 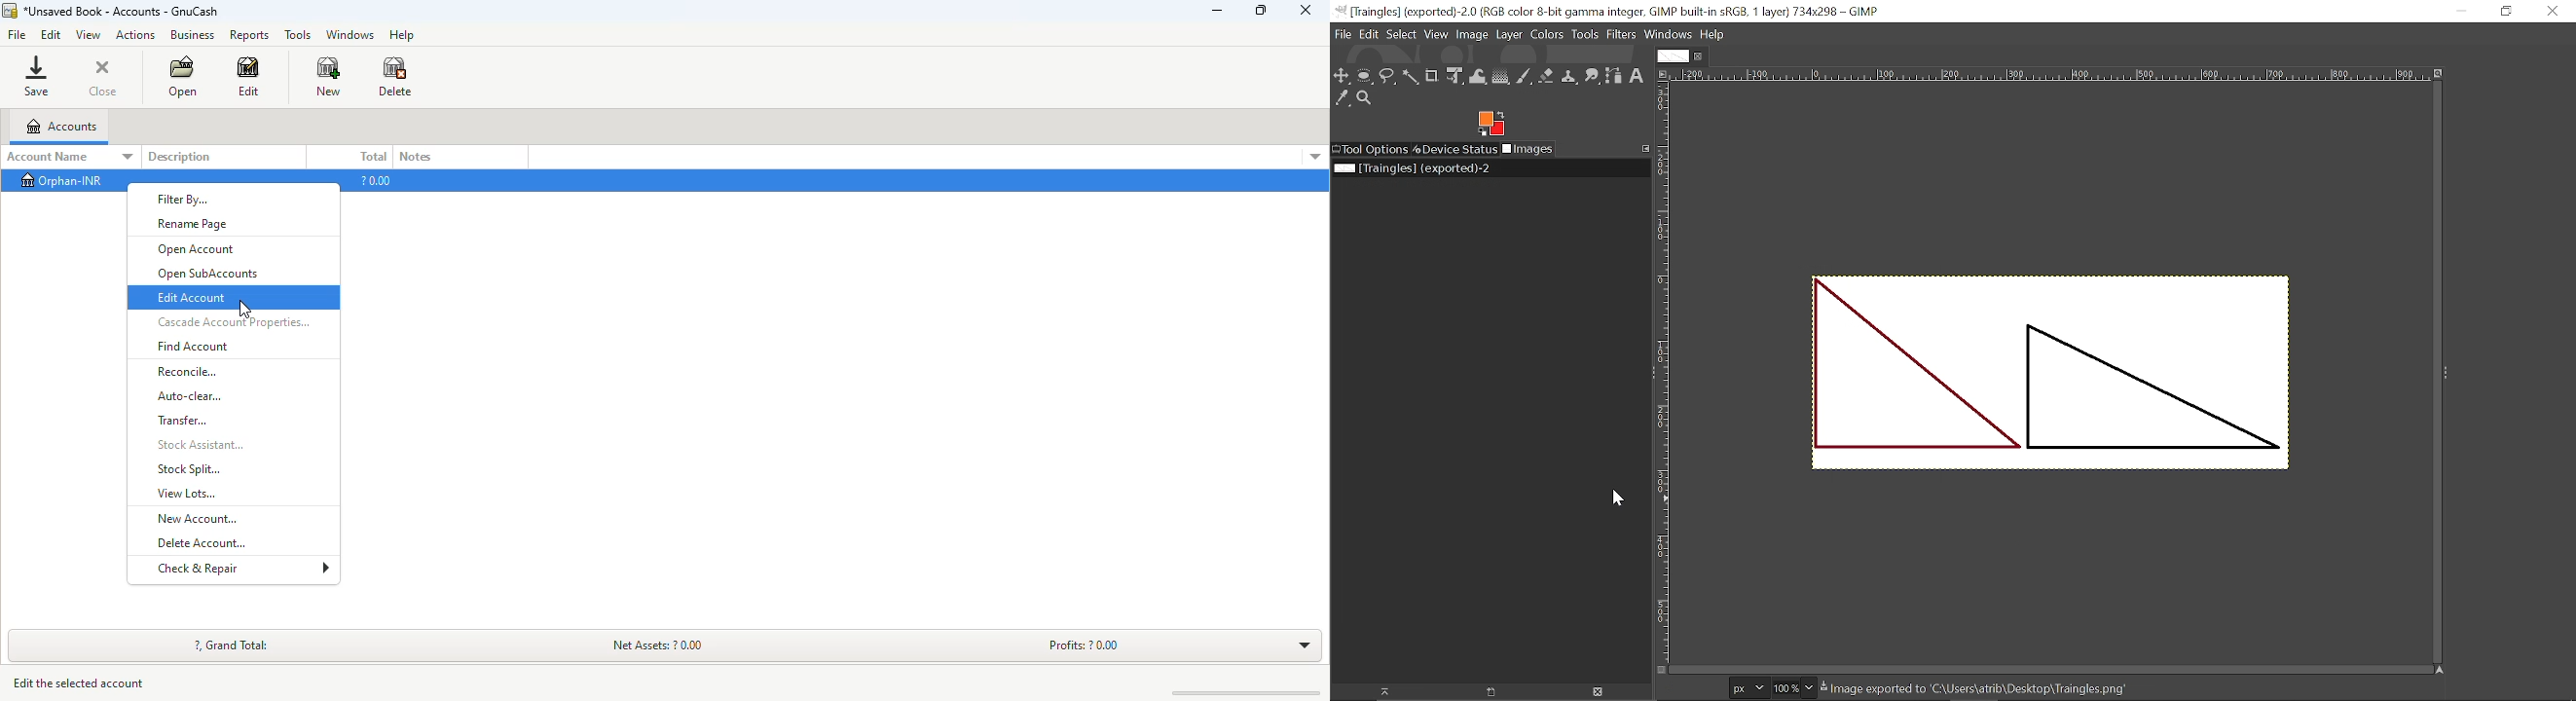 I want to click on stock assistant, so click(x=201, y=445).